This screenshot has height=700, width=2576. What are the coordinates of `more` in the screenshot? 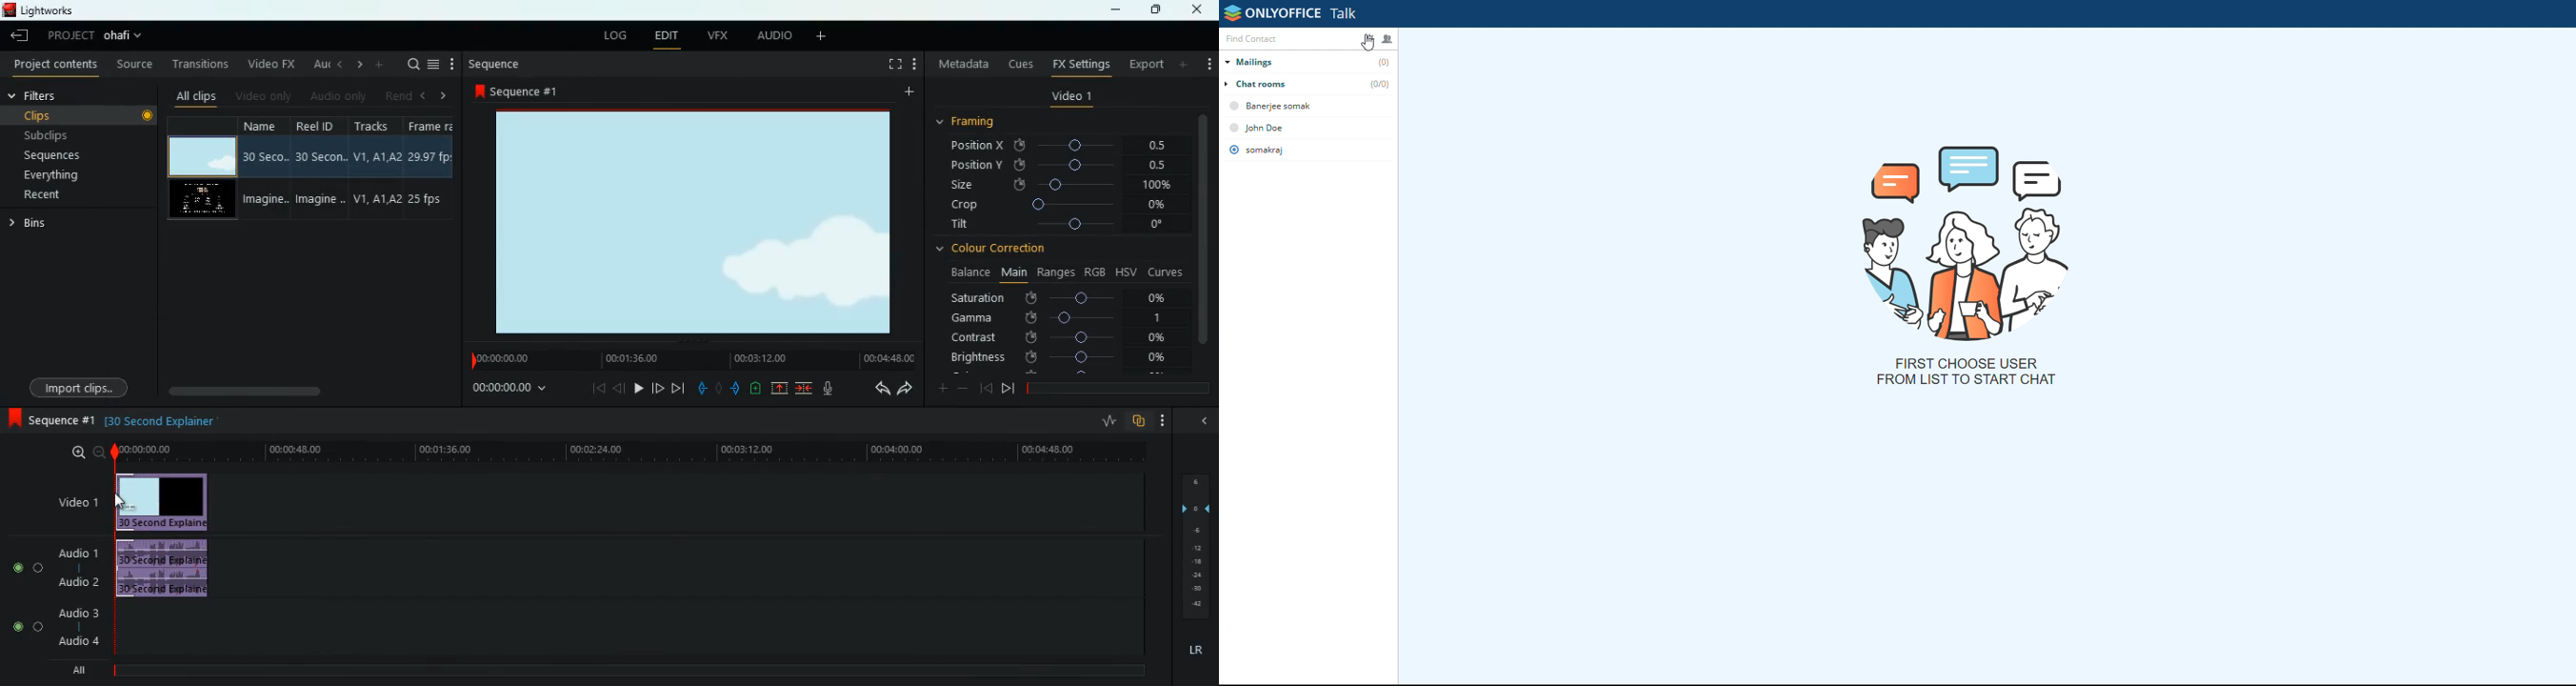 It's located at (1163, 419).